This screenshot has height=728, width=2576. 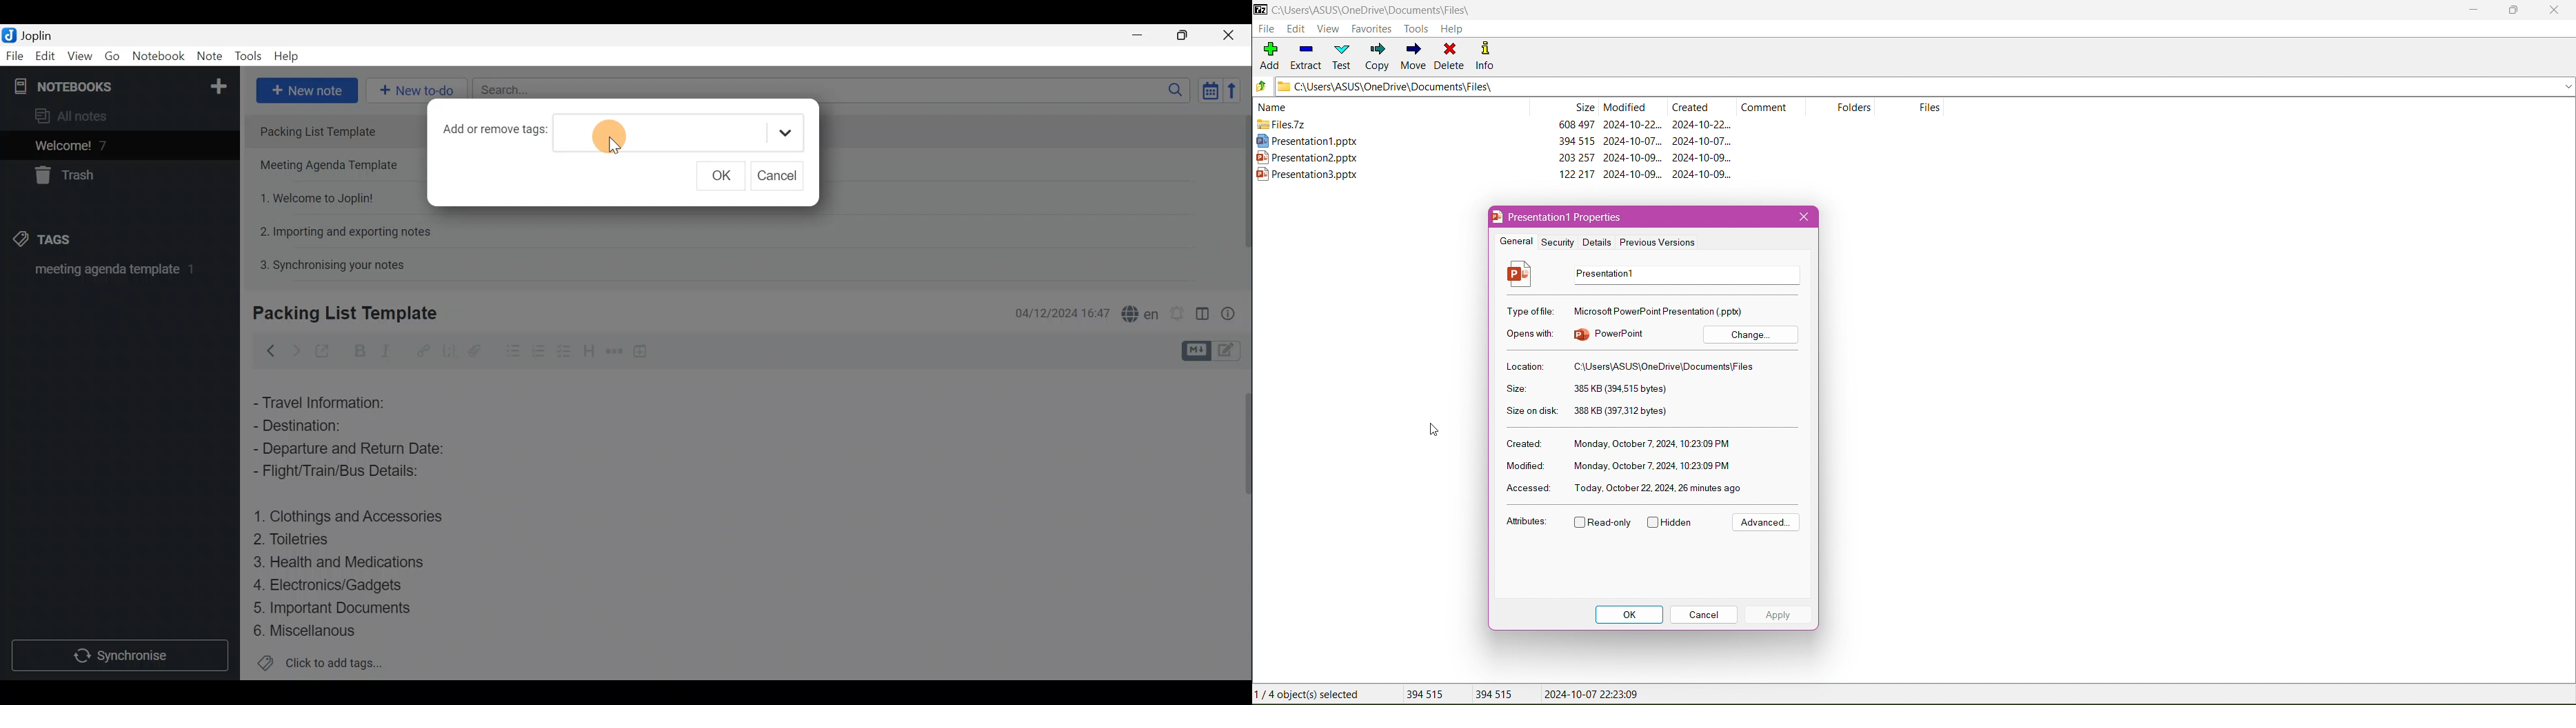 I want to click on Note 4, so click(x=339, y=229).